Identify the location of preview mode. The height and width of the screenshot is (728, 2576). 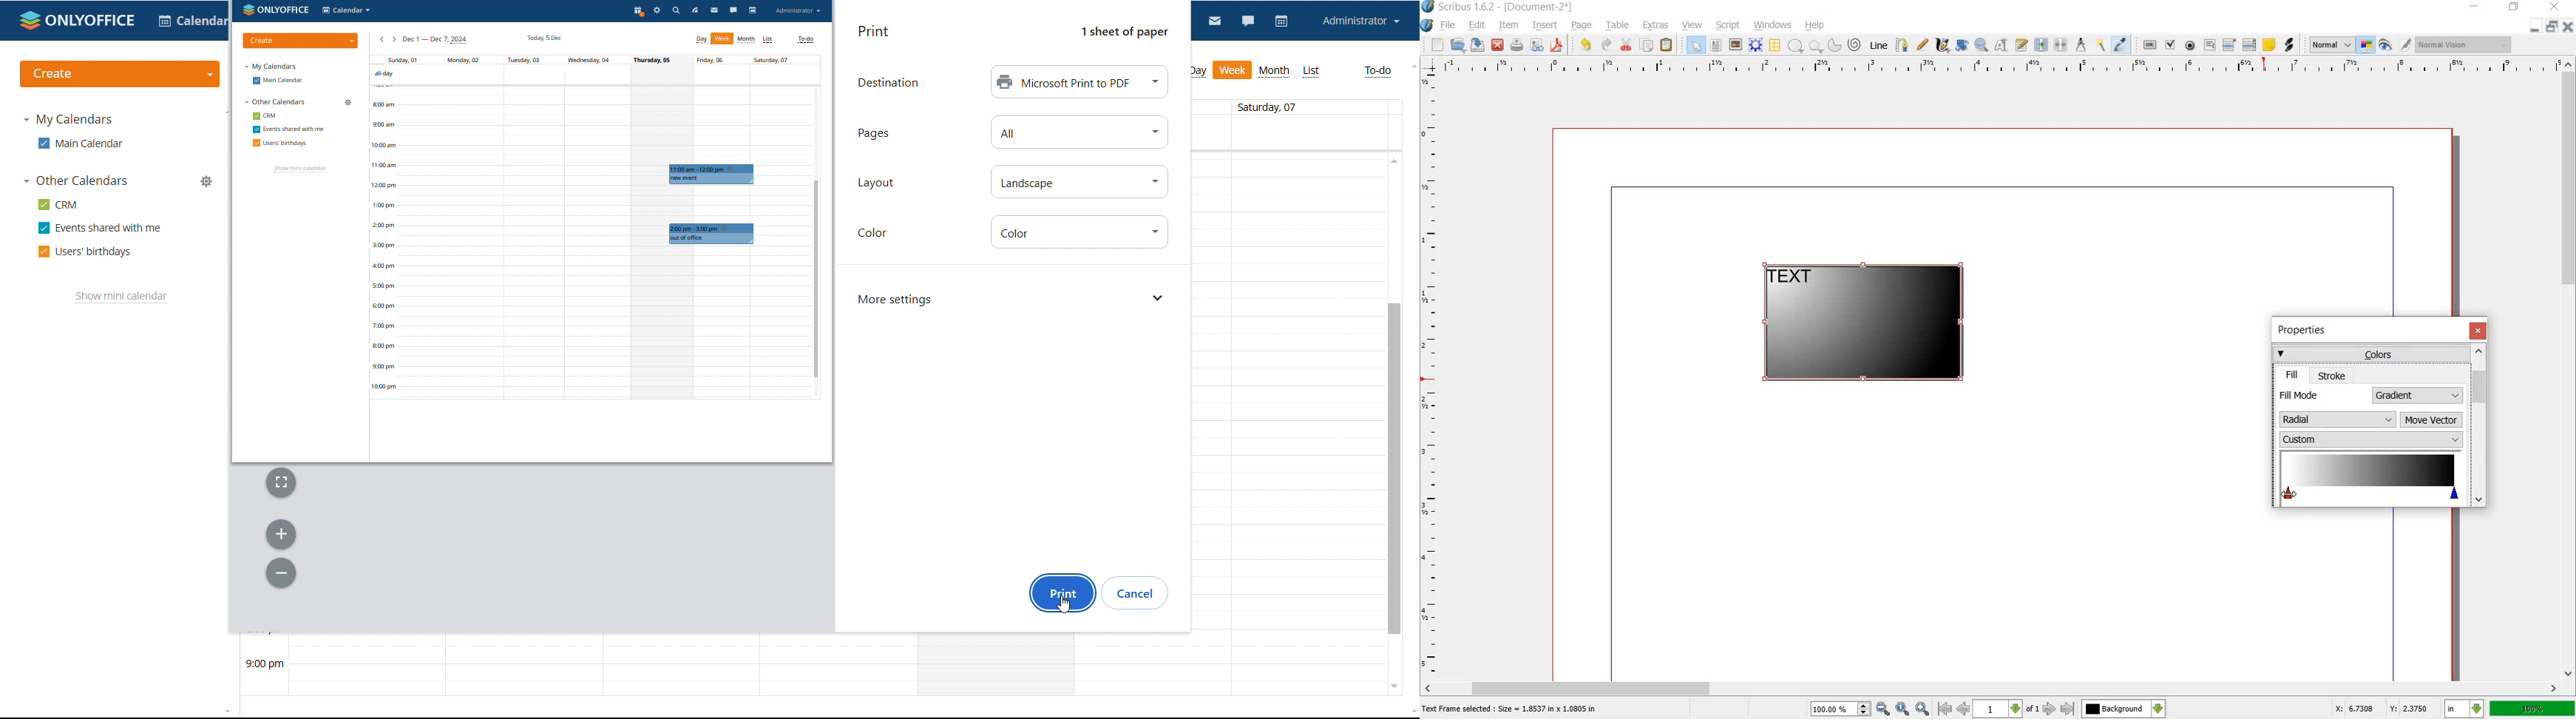
(2385, 45).